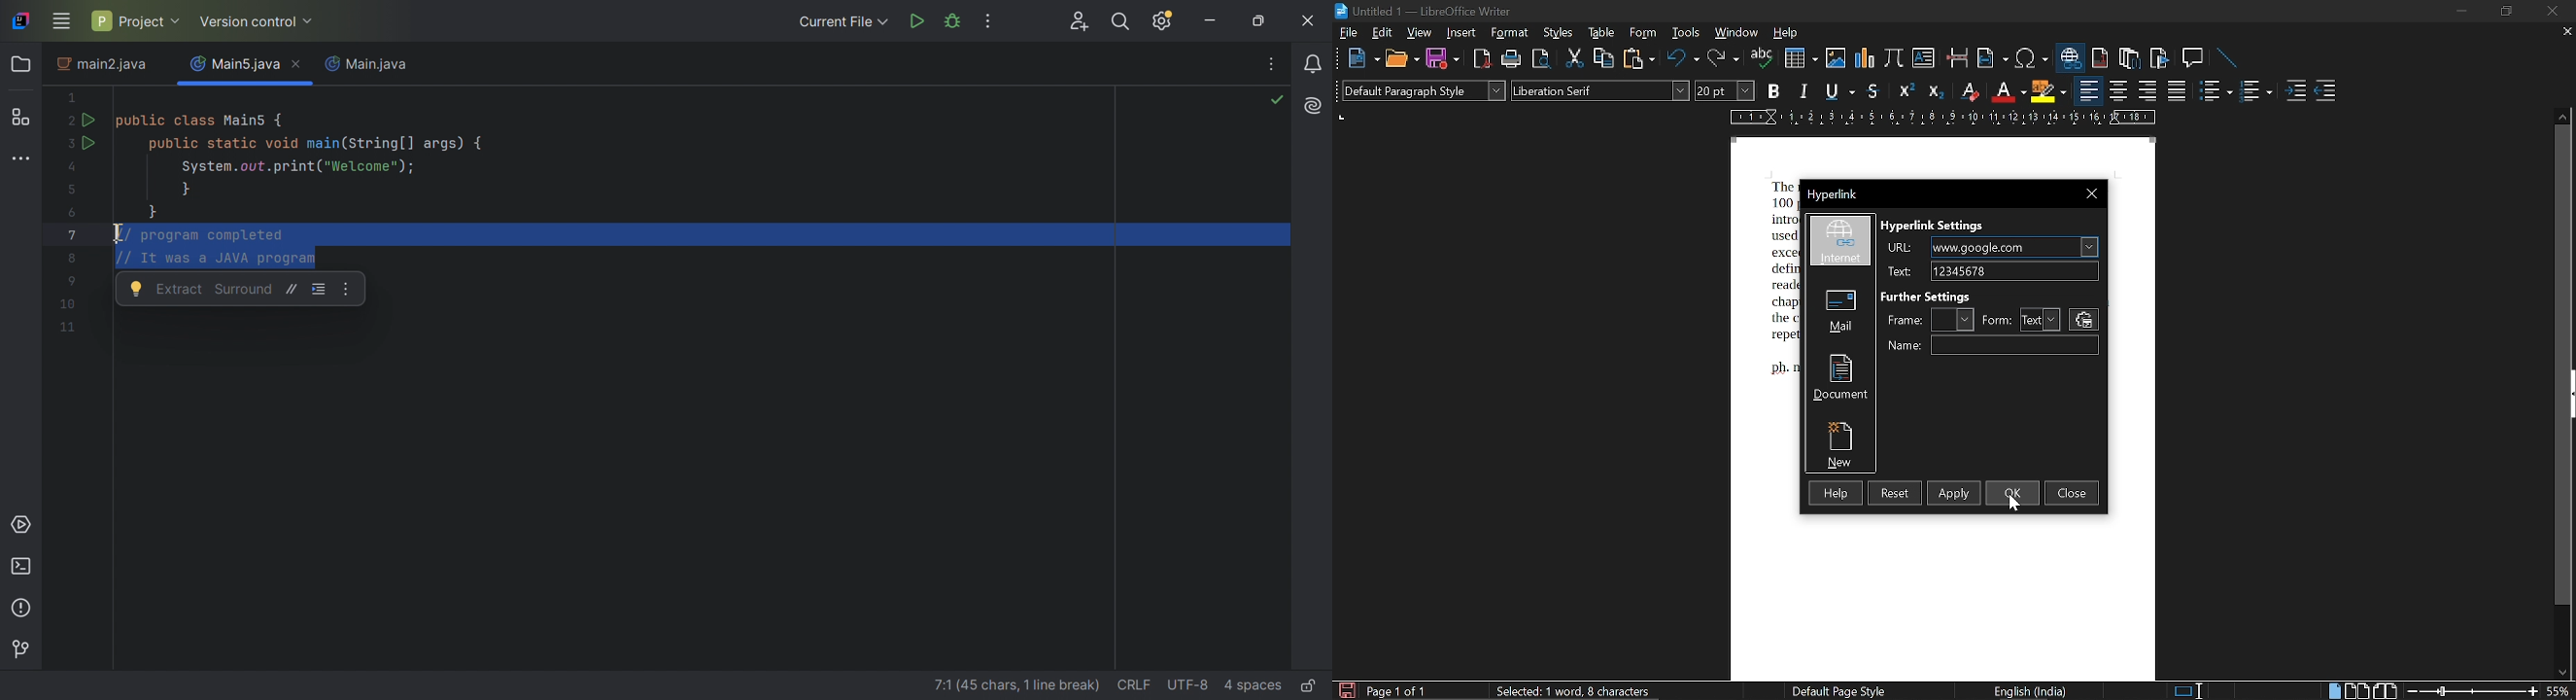 The height and width of the screenshot is (700, 2576). I want to click on subscript, so click(1934, 91).